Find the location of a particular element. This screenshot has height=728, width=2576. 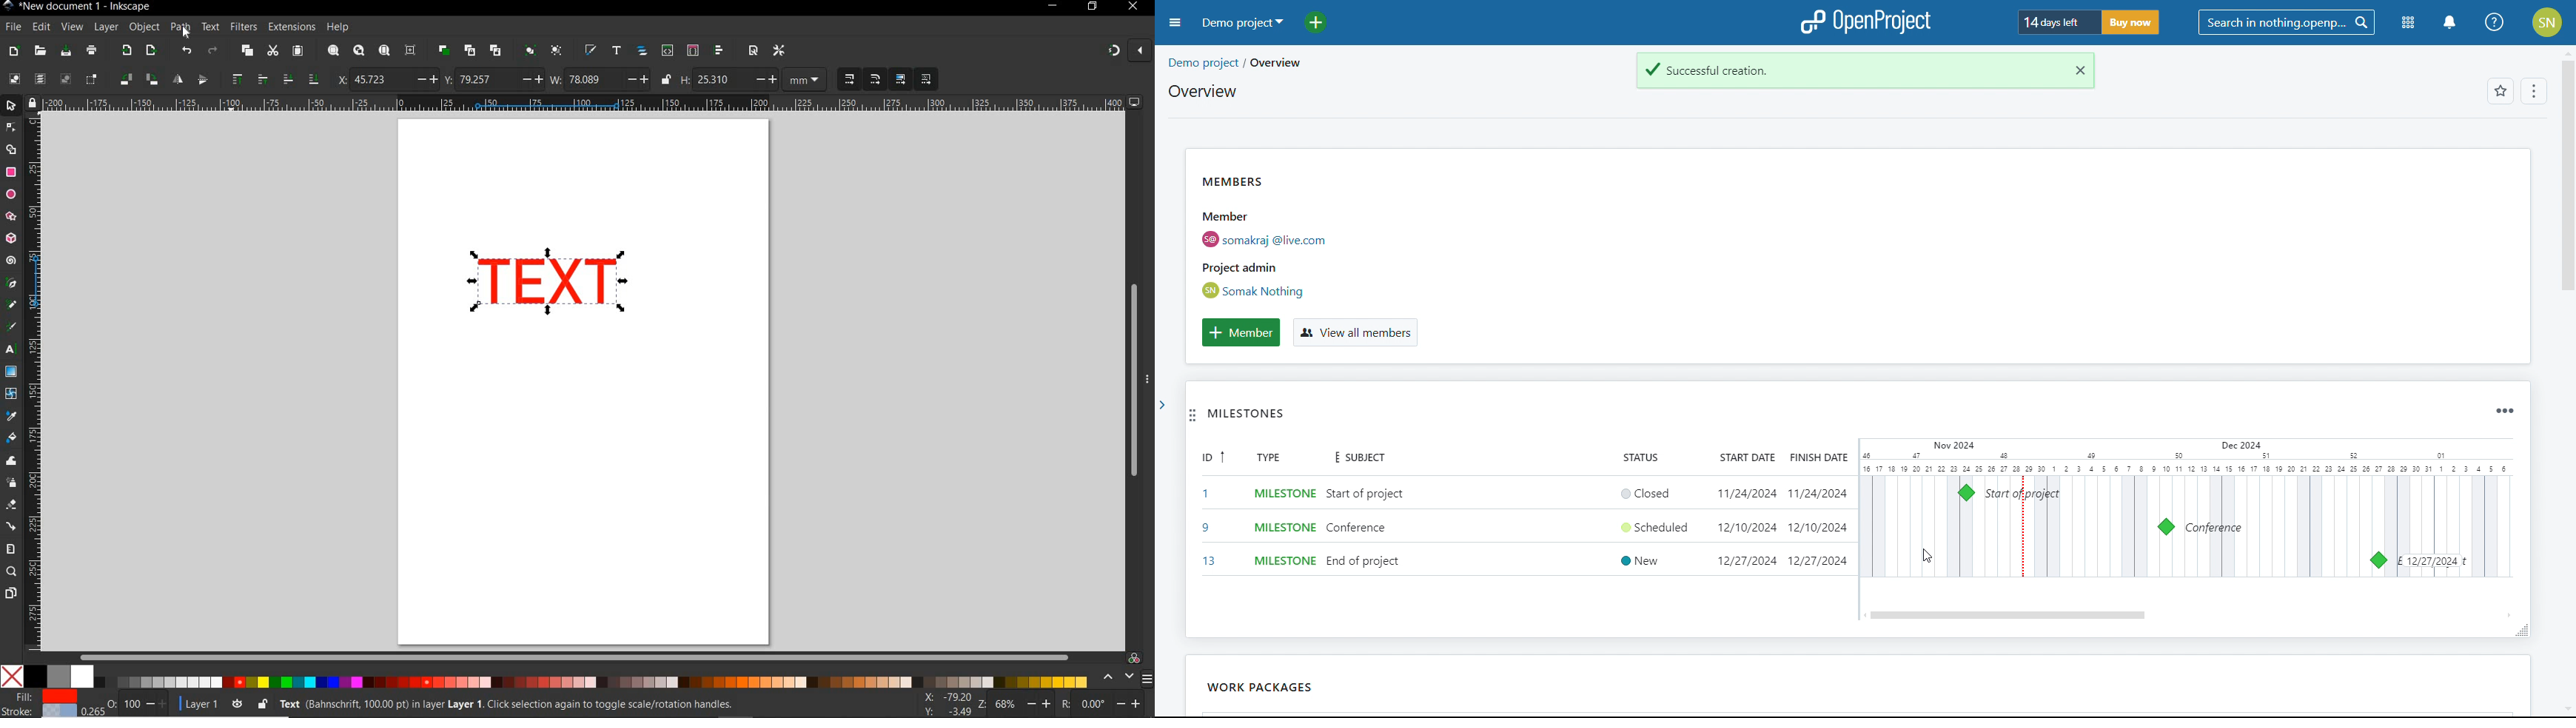

add member is located at coordinates (1241, 332).